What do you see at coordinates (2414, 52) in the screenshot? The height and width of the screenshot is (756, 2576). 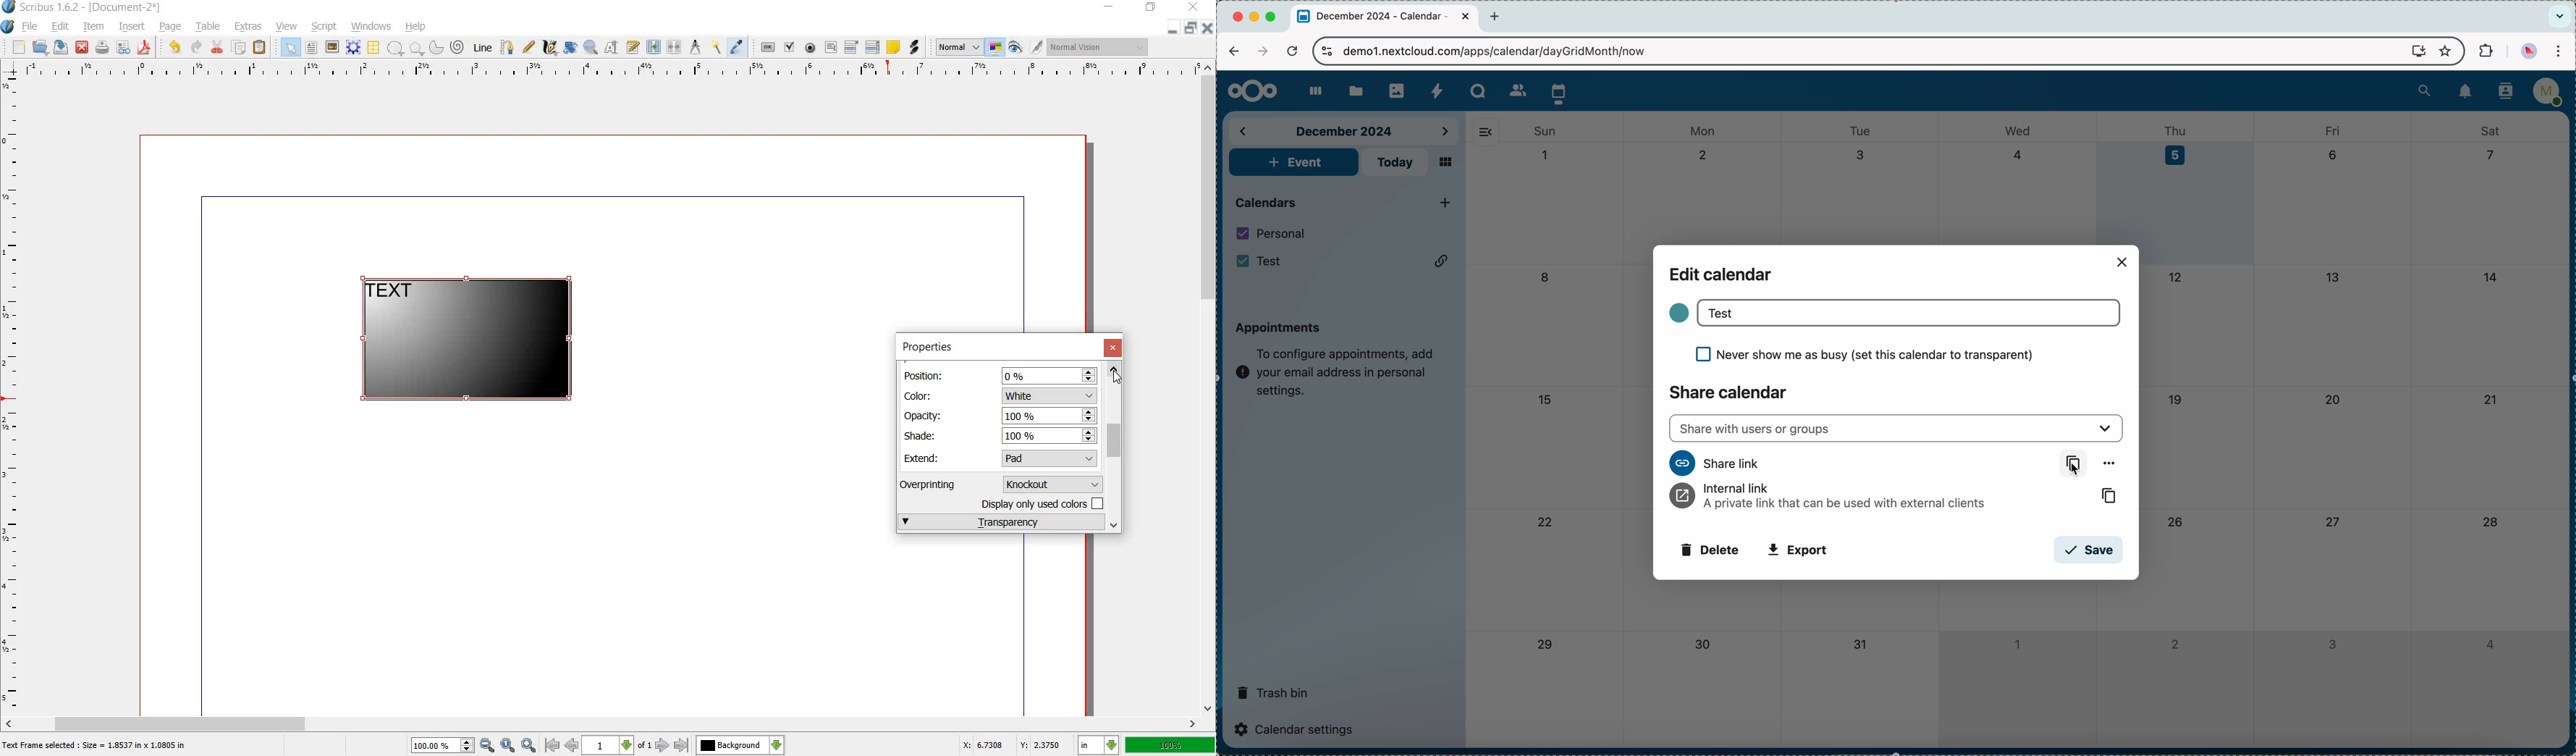 I see `screen` at bounding box center [2414, 52].